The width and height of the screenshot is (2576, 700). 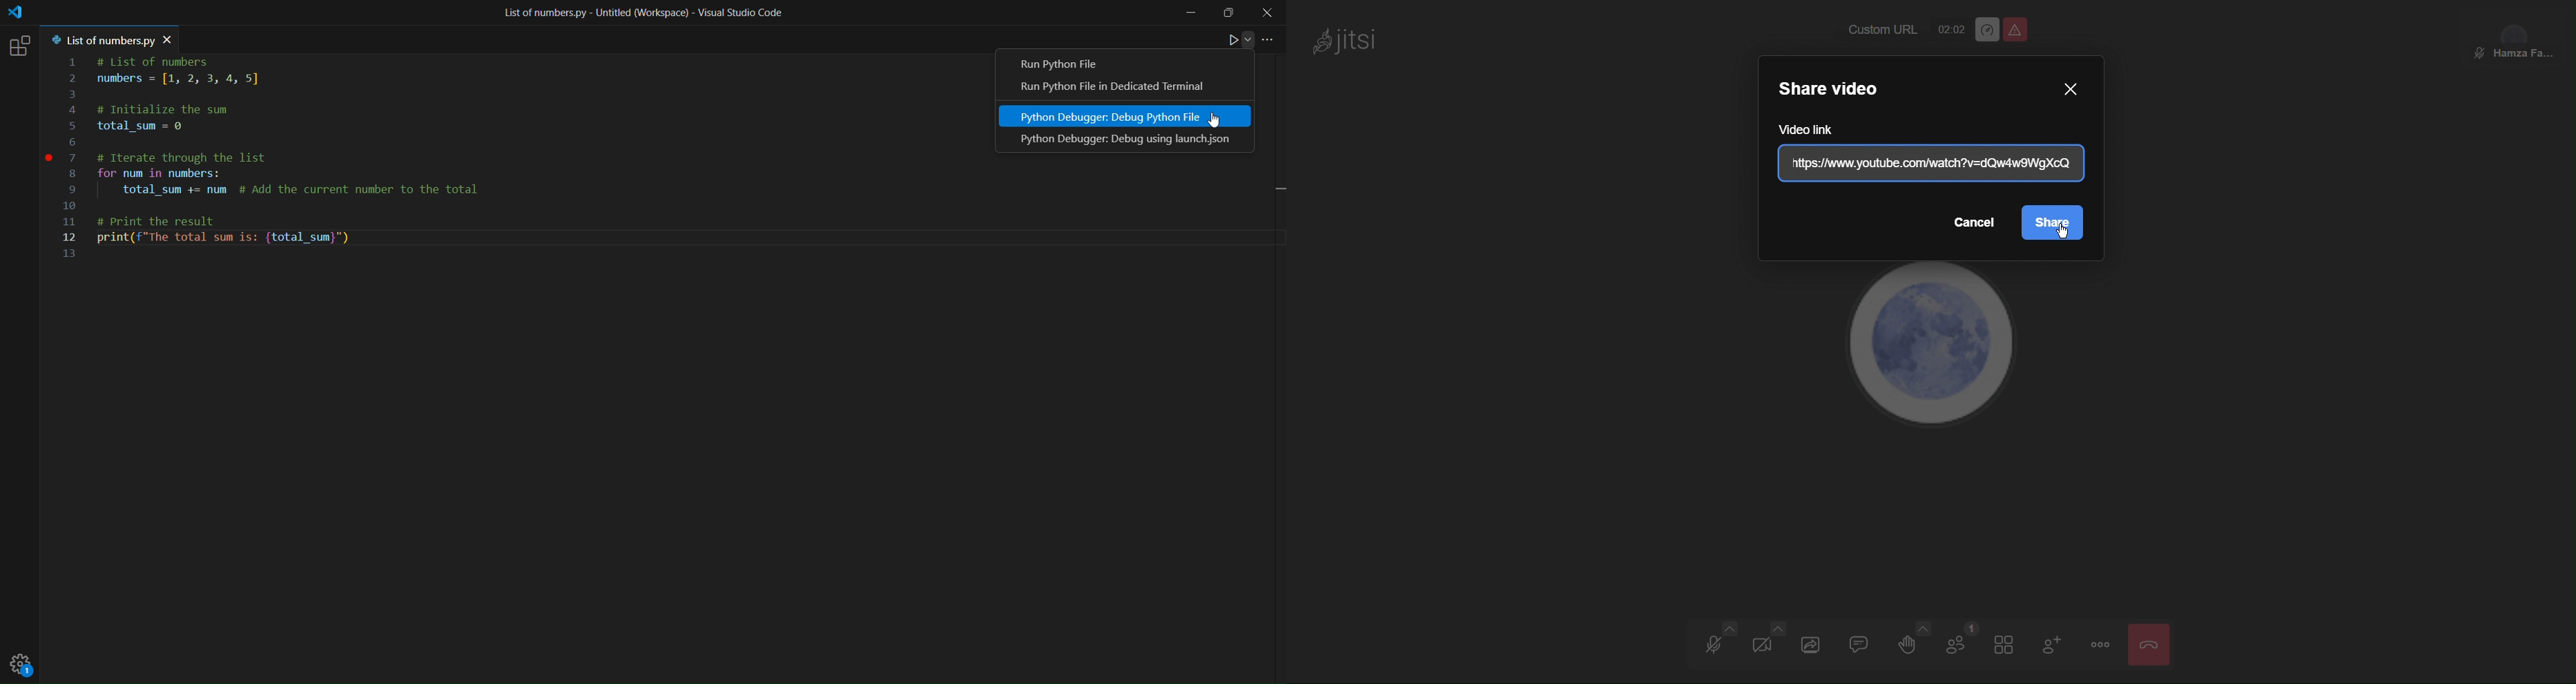 What do you see at coordinates (2099, 644) in the screenshot?
I see `More` at bounding box center [2099, 644].